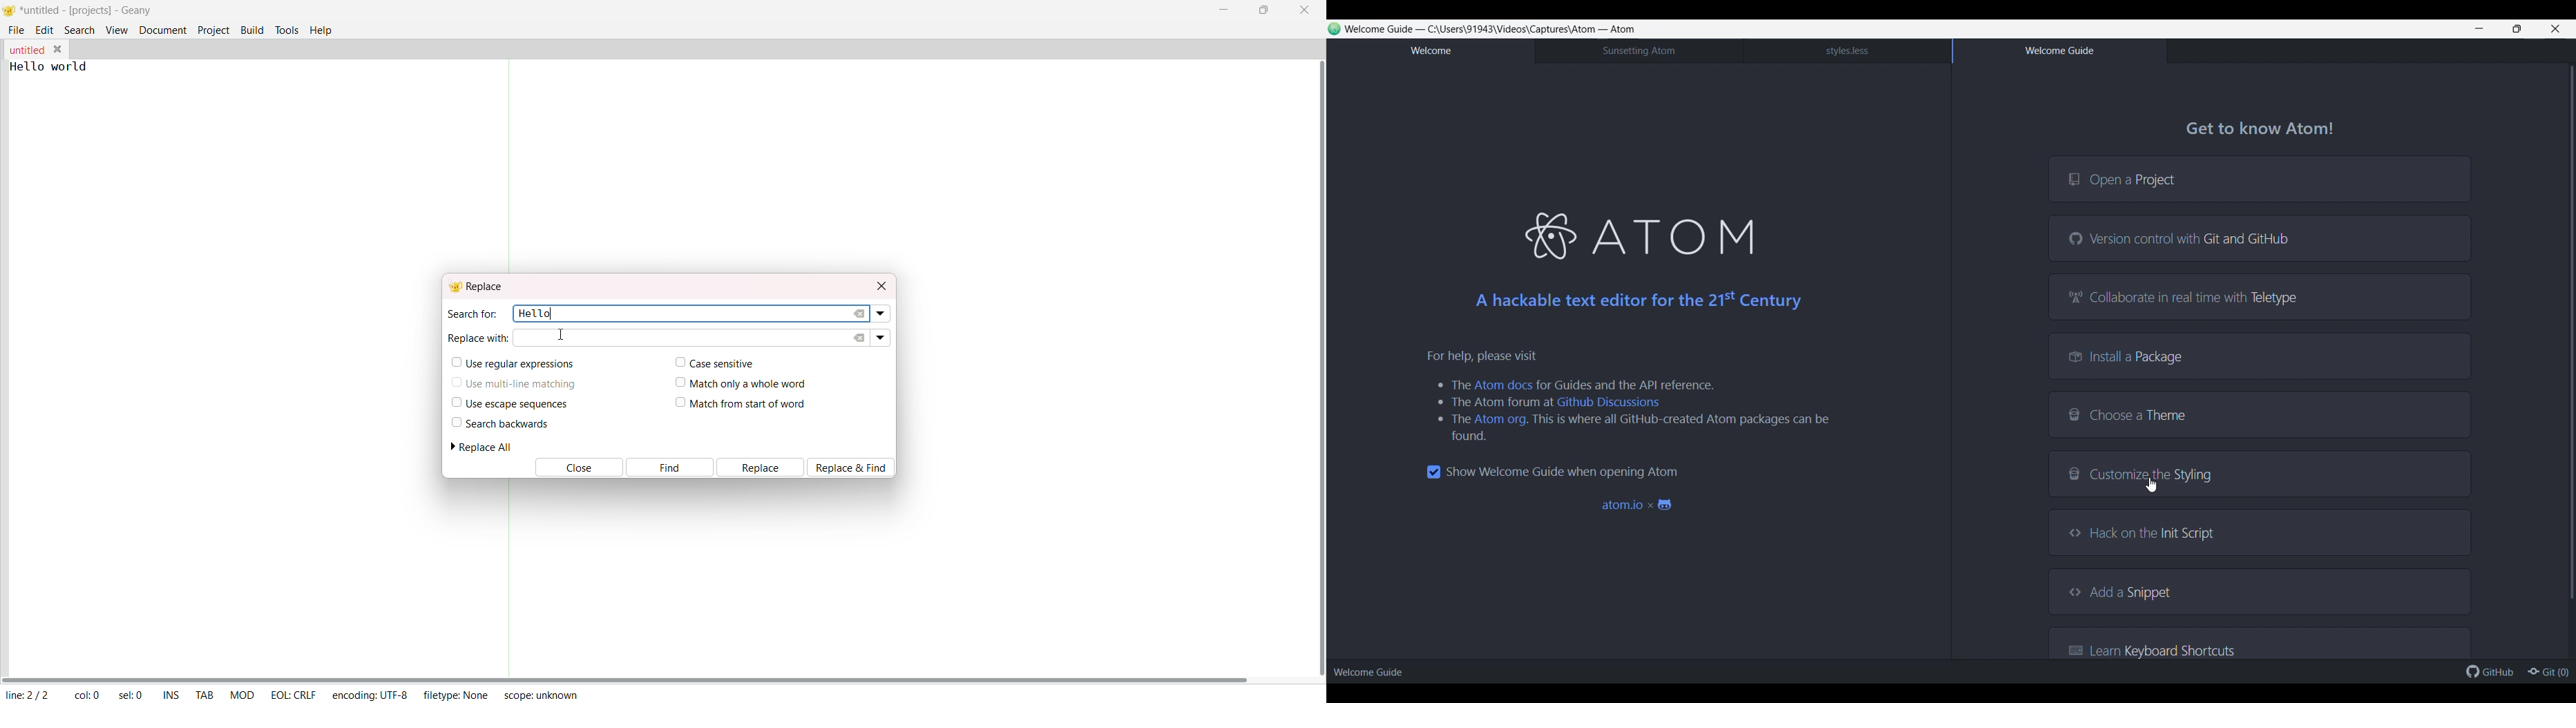  I want to click on Welcome tab, current tab highlighted, so click(1430, 51).